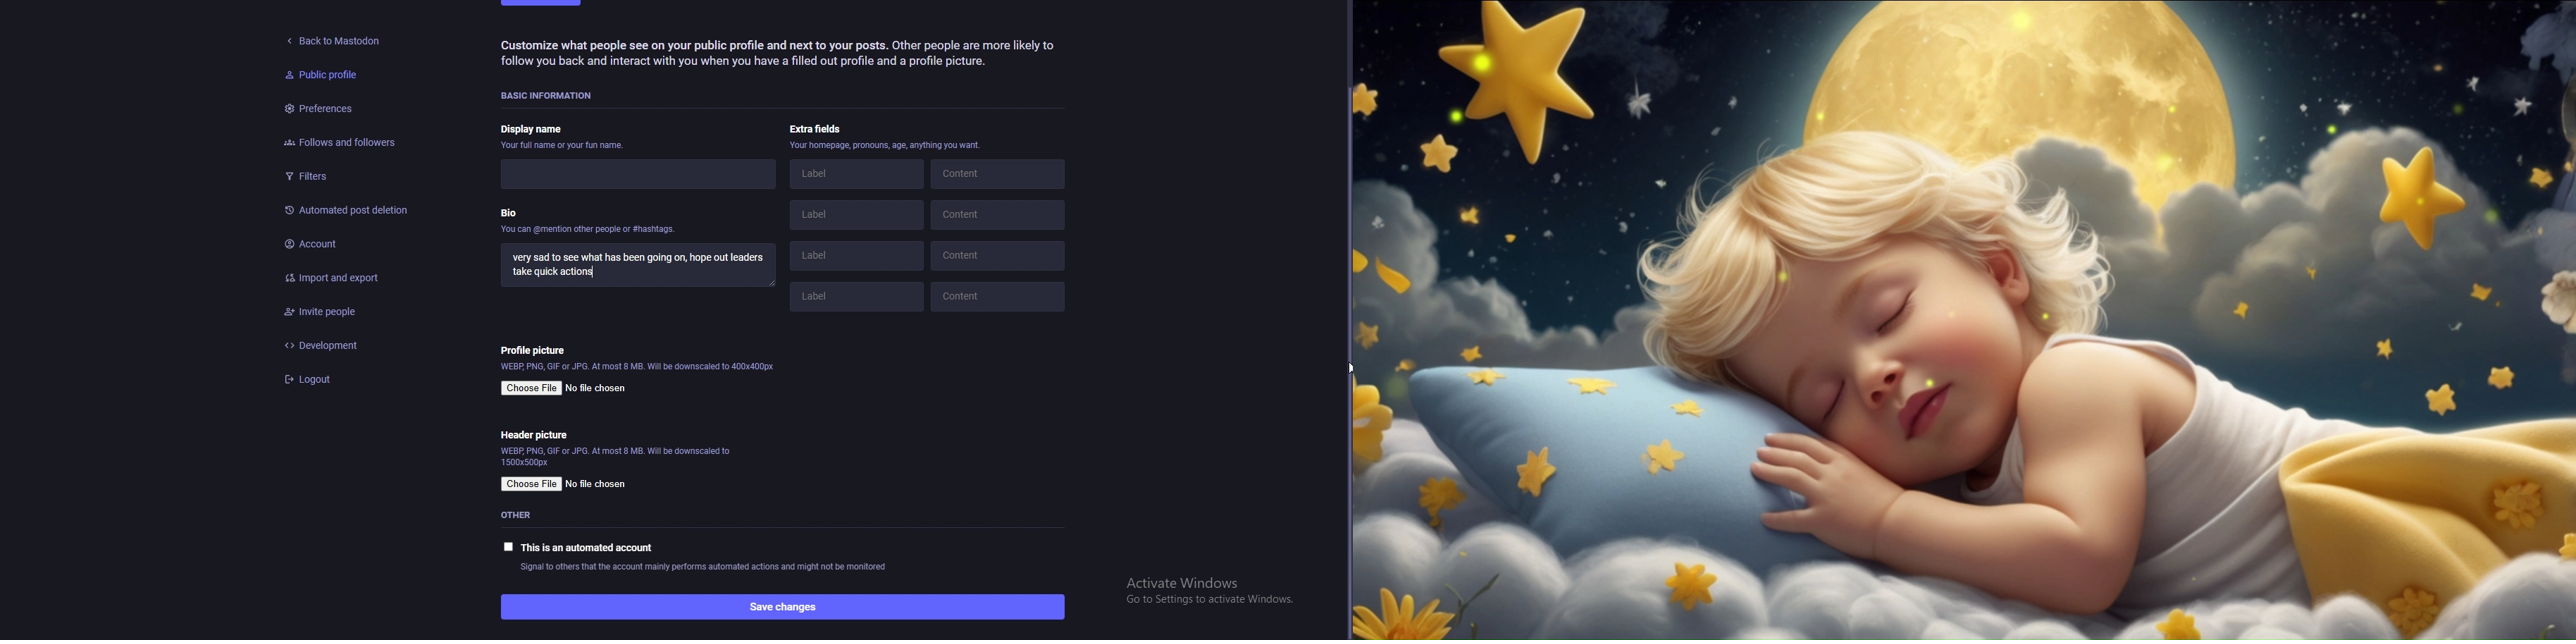  What do you see at coordinates (578, 547) in the screenshot?
I see `this is an automated account` at bounding box center [578, 547].